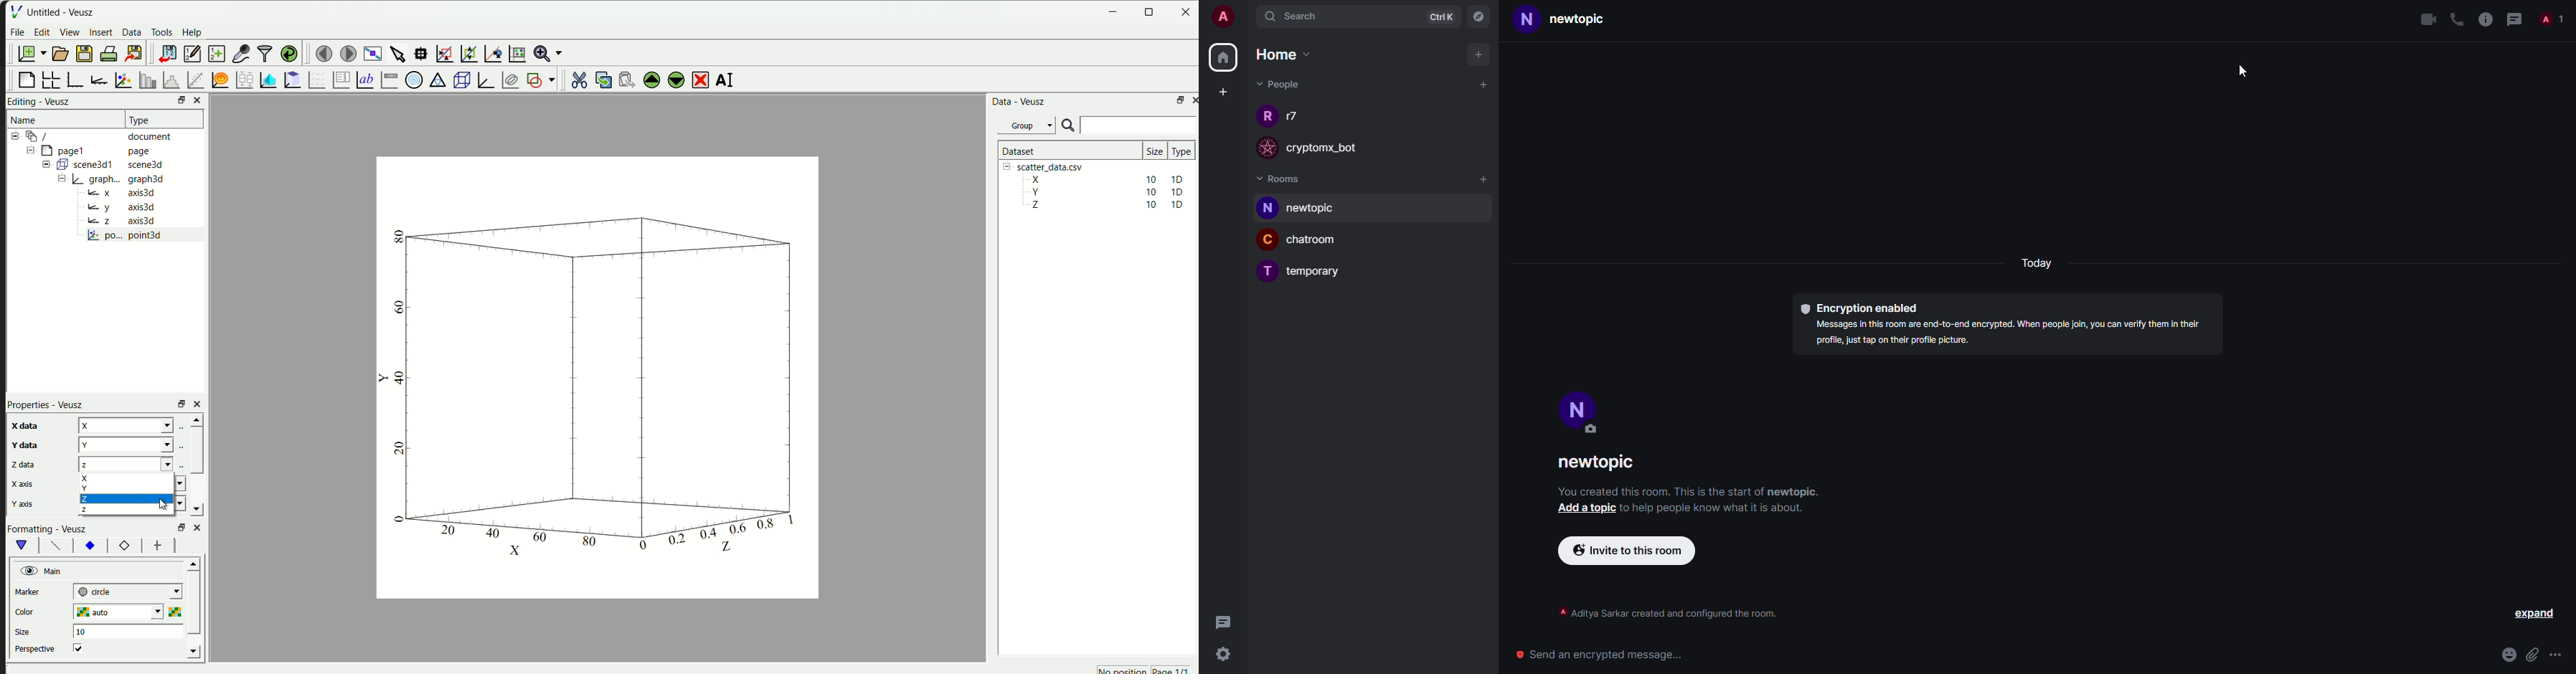 Image resolution: width=2576 pixels, height=700 pixels. Describe the element at coordinates (578, 79) in the screenshot. I see `cut the selected widget` at that location.